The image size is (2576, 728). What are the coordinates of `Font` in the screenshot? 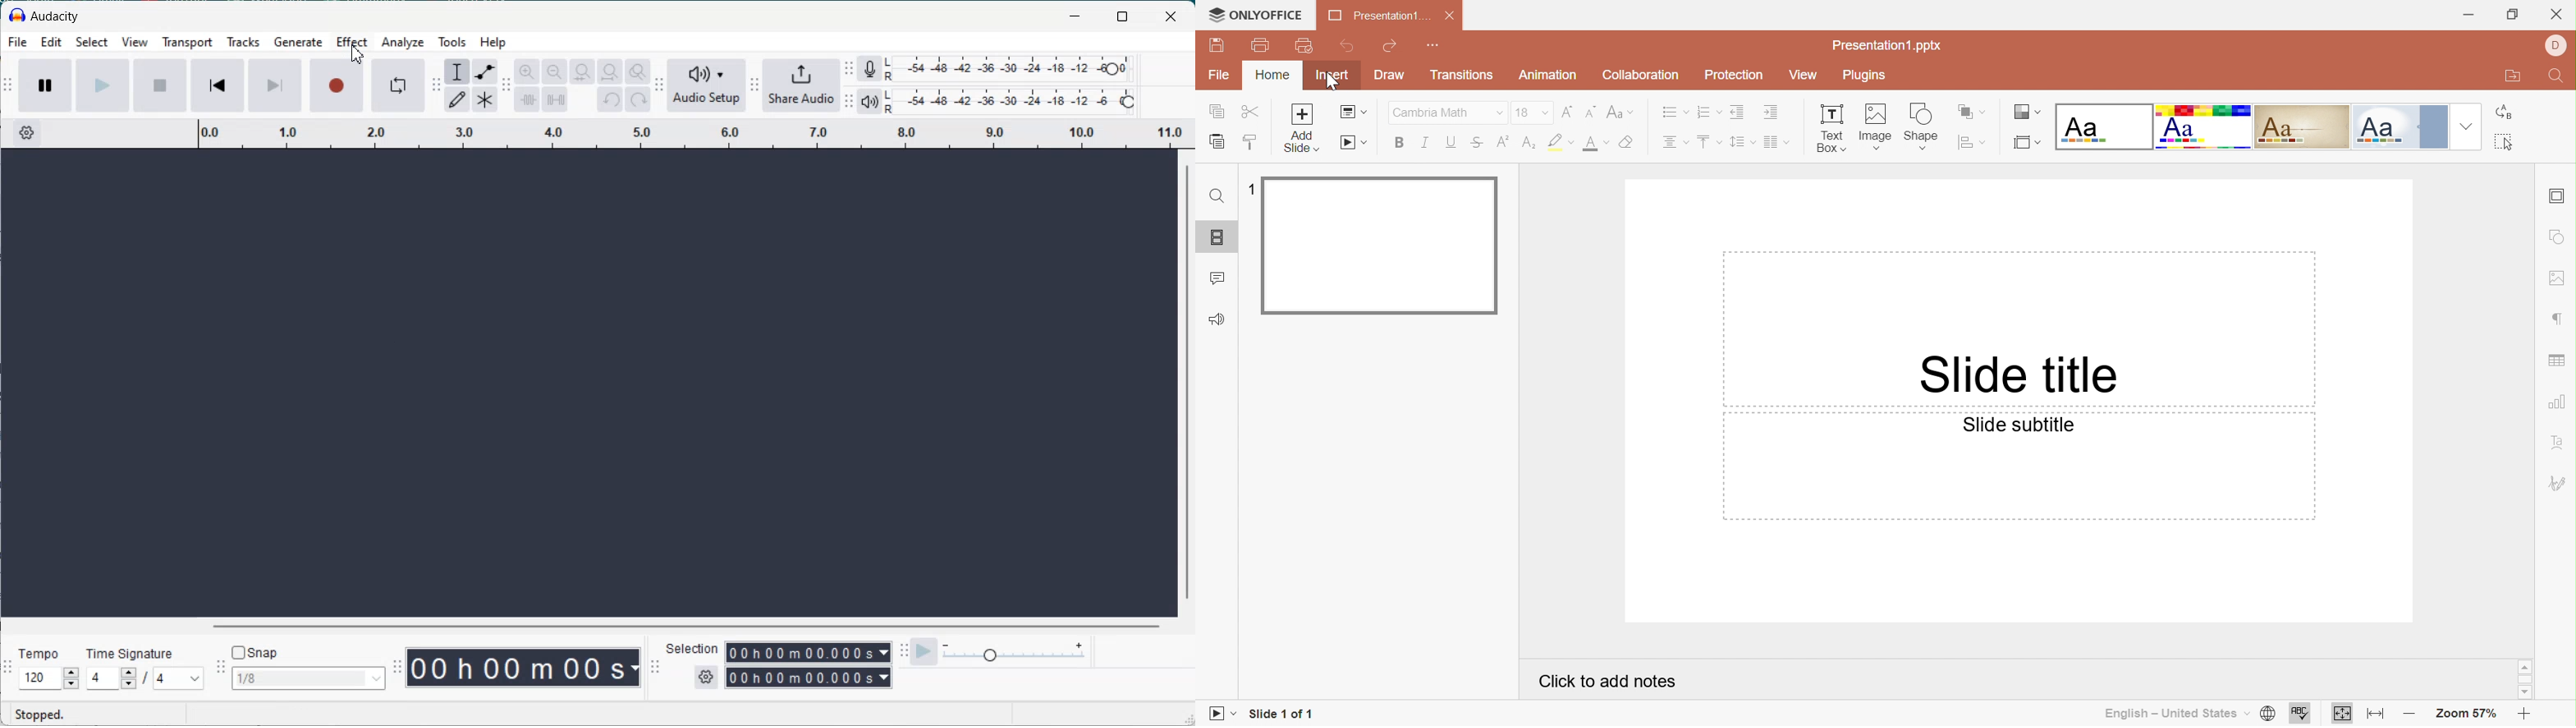 It's located at (1433, 112).